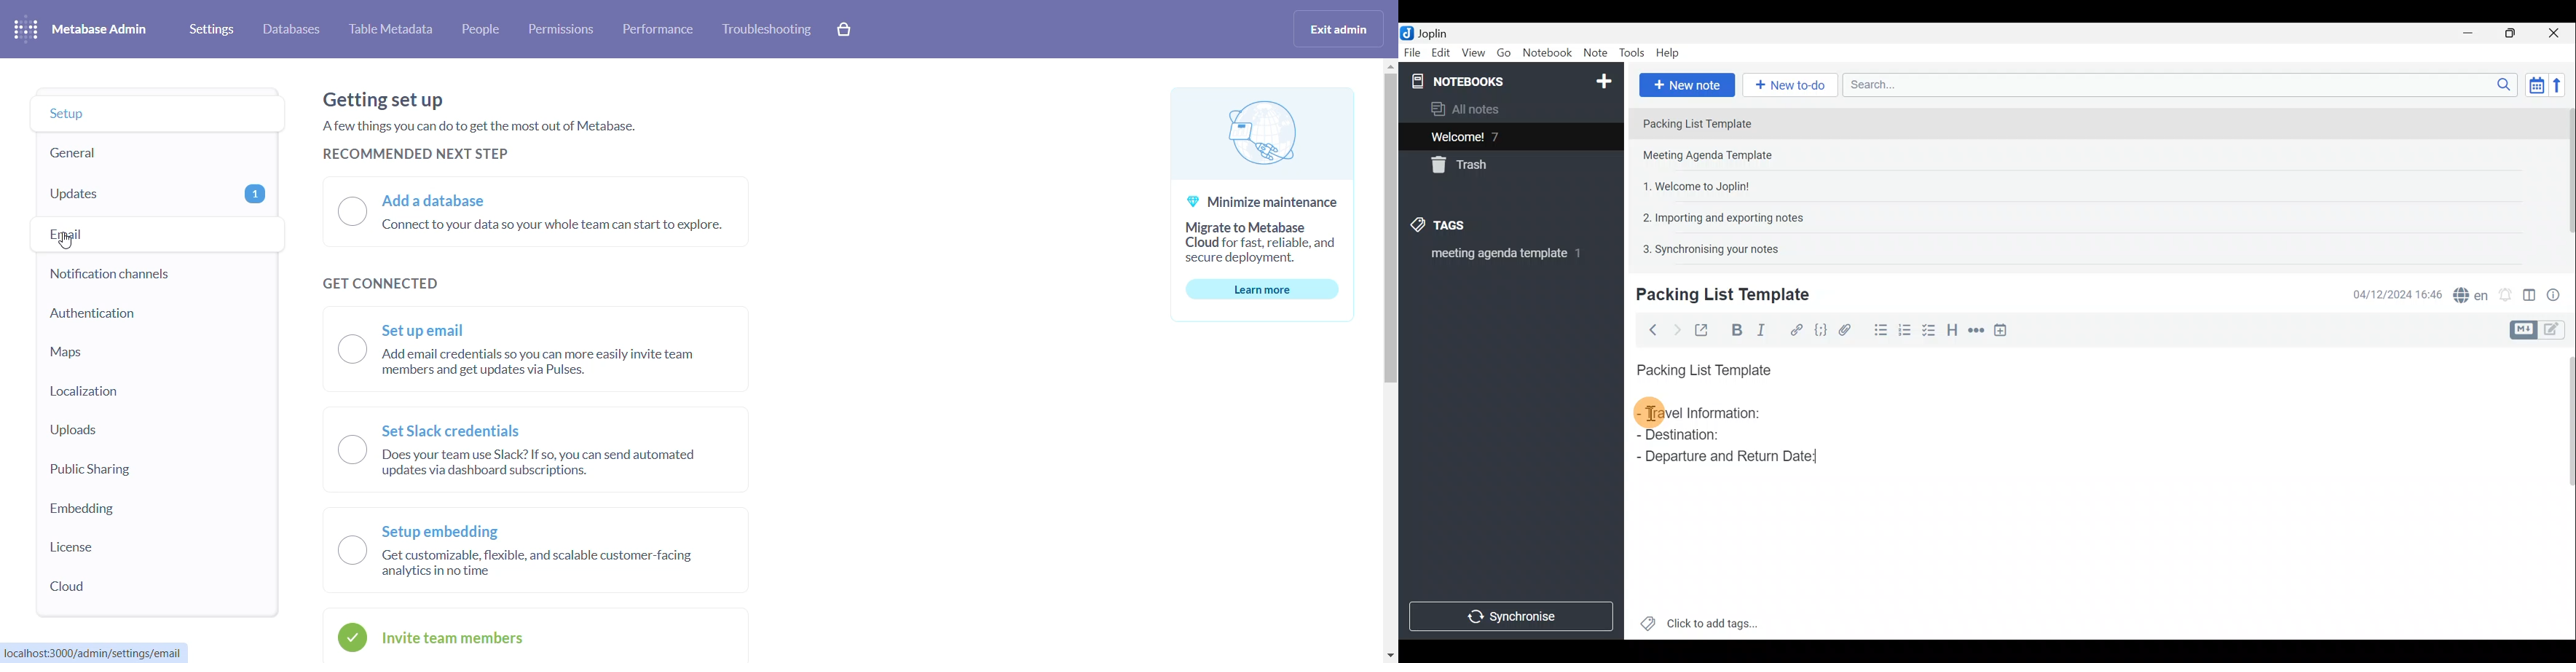  What do you see at coordinates (1513, 618) in the screenshot?
I see `Synchronise` at bounding box center [1513, 618].